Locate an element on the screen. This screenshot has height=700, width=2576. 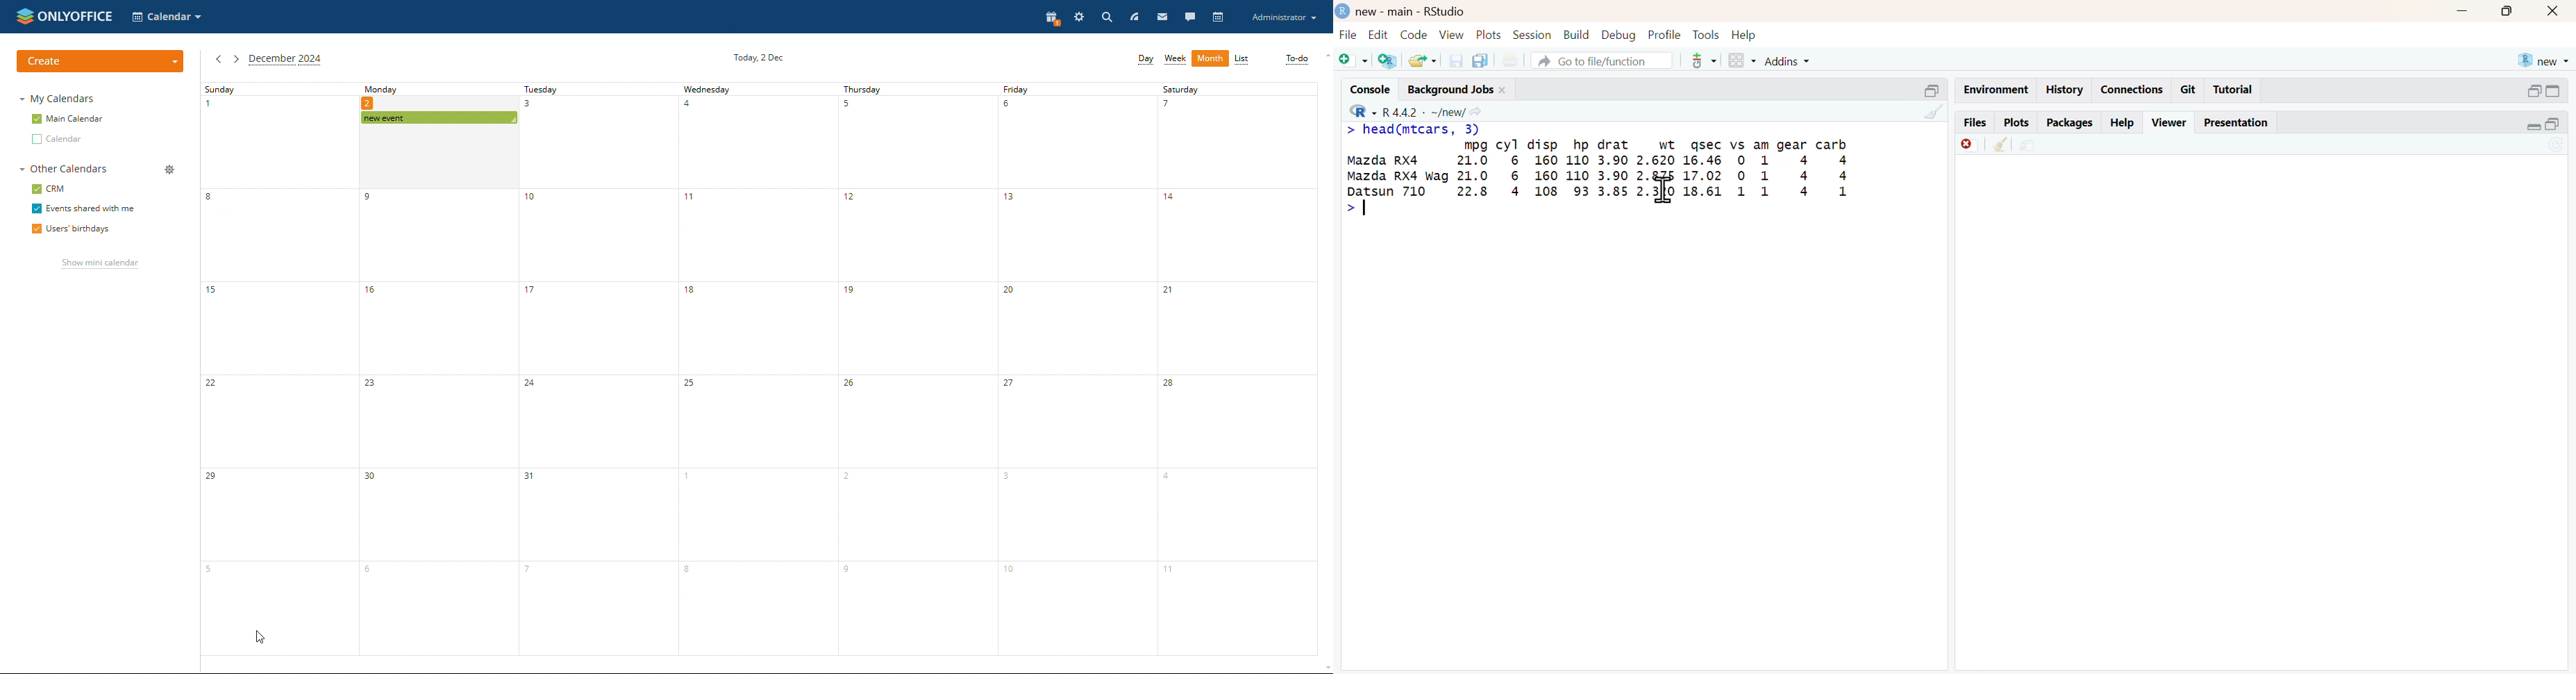
other calendars is located at coordinates (64, 169).